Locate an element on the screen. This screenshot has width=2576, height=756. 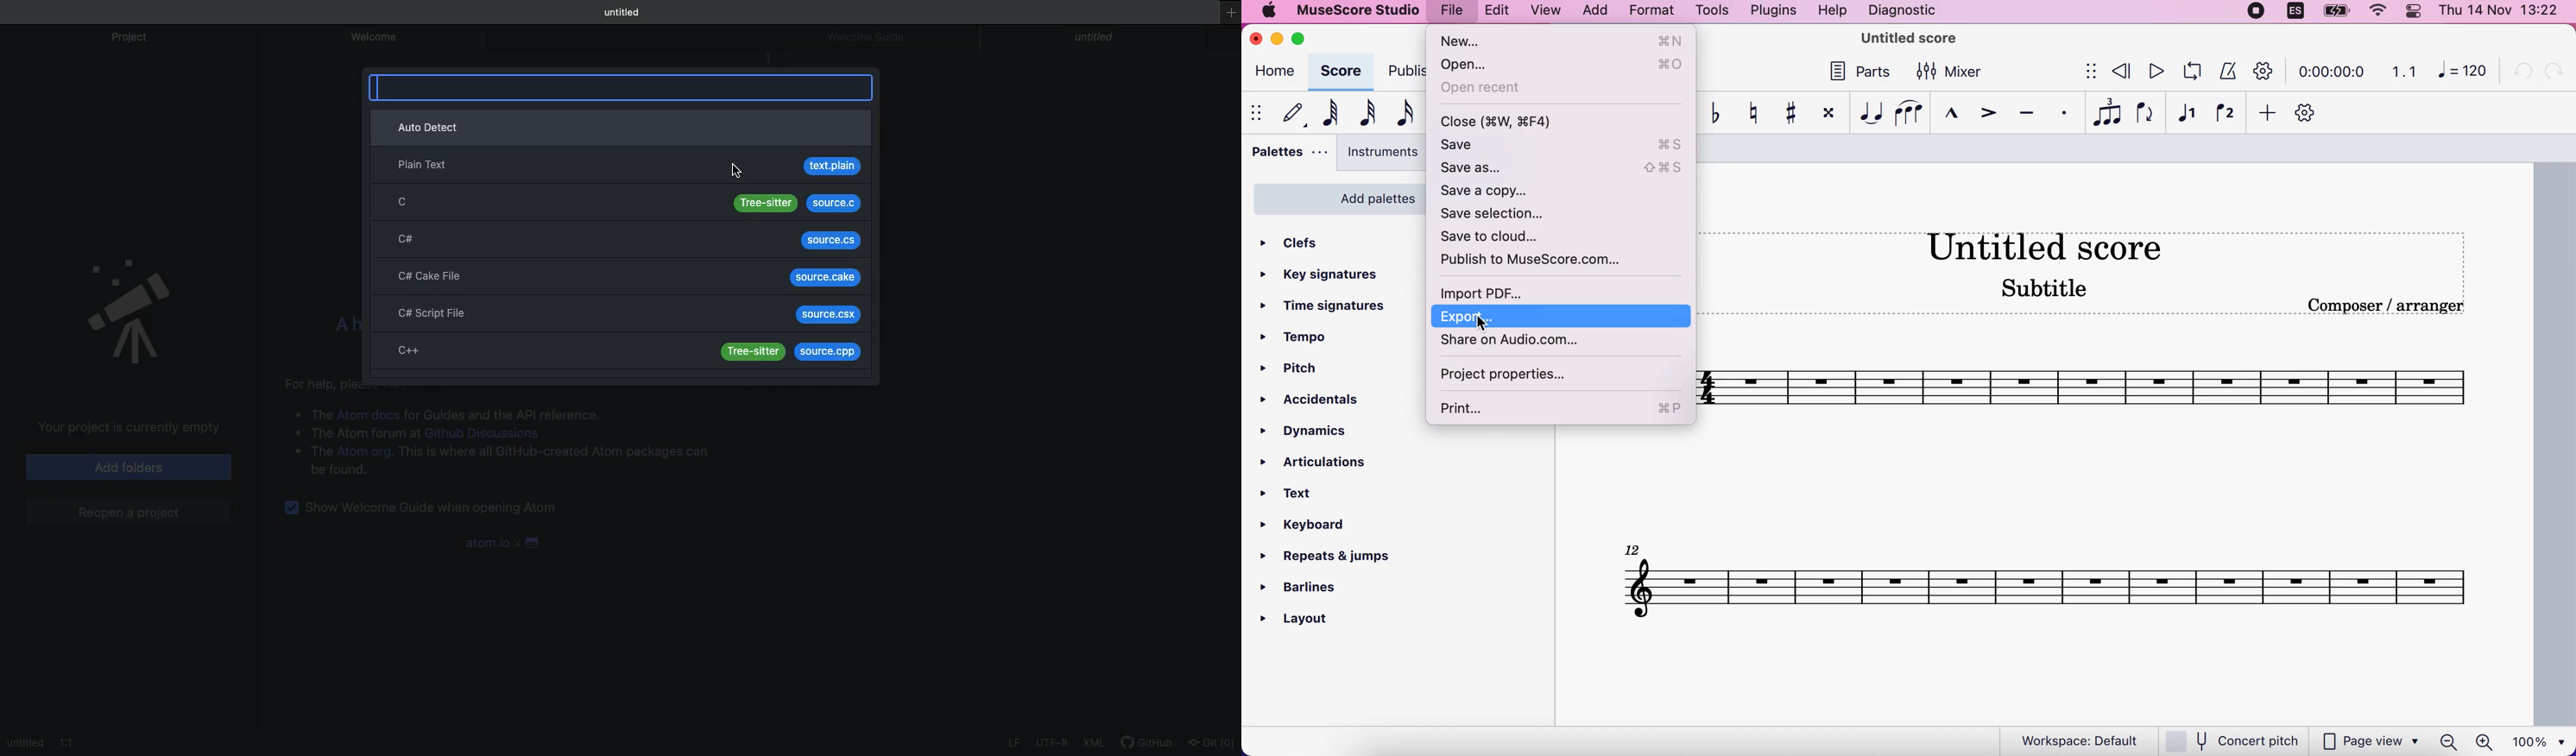
articulations is located at coordinates (1313, 462).